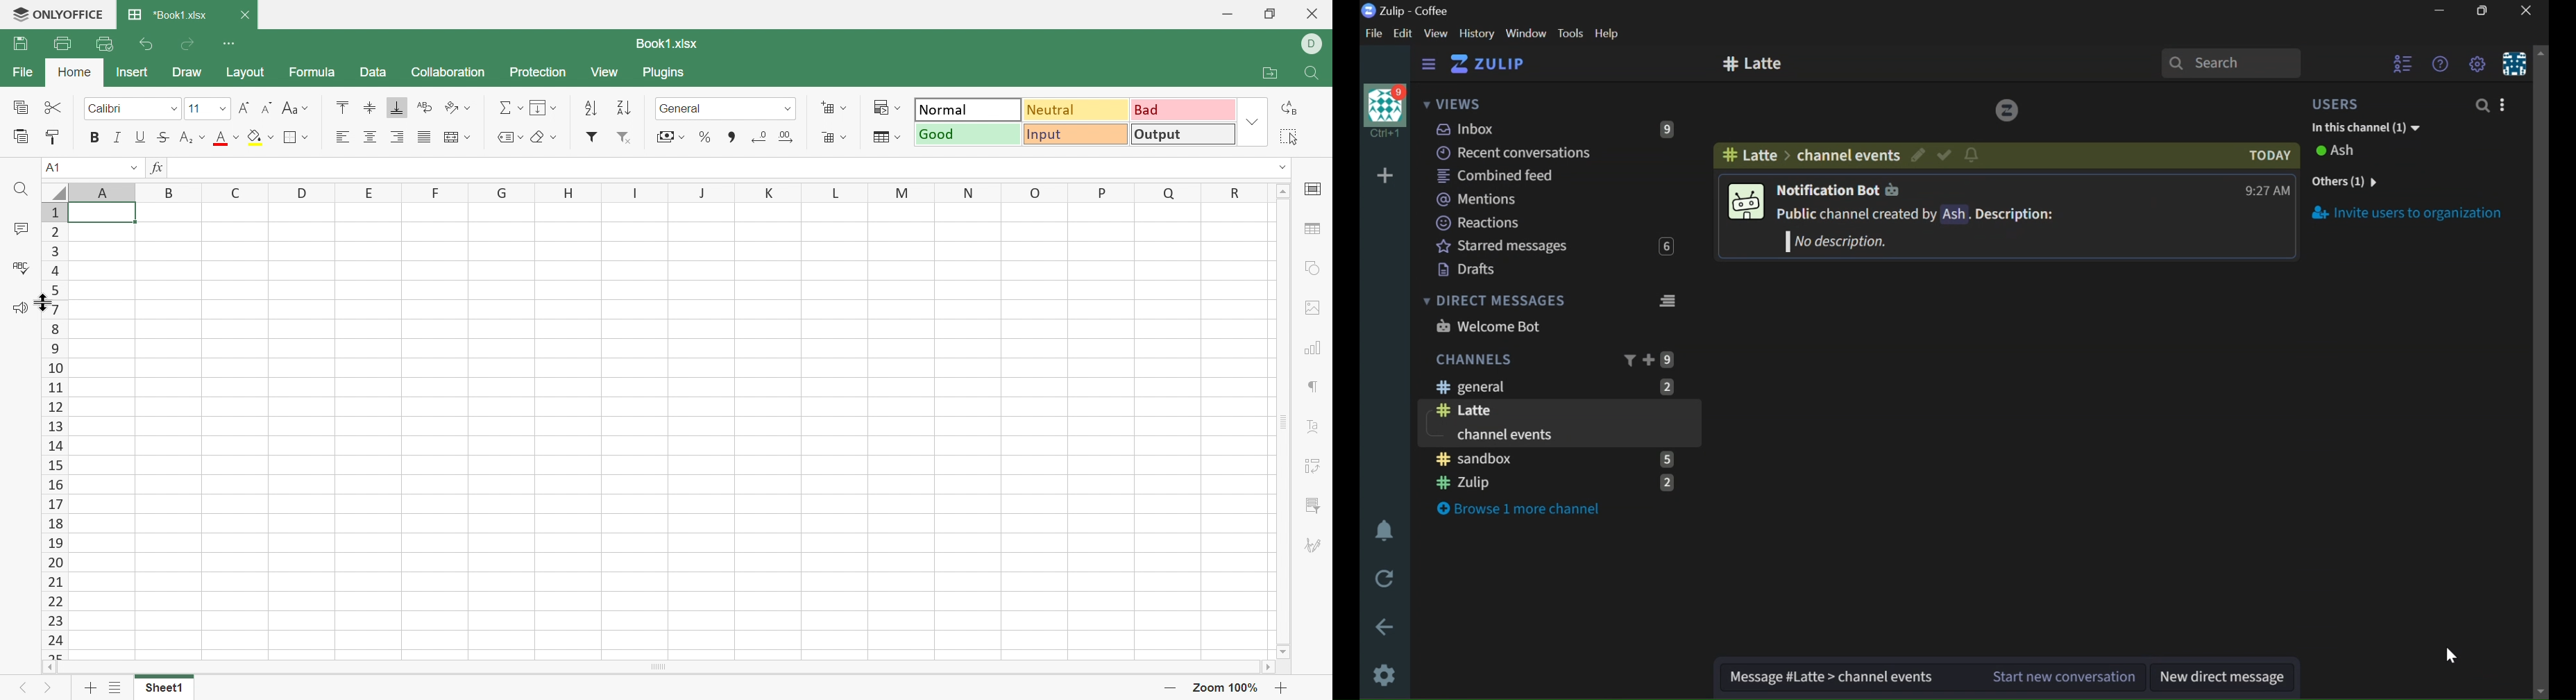 The height and width of the screenshot is (700, 2576). What do you see at coordinates (343, 107) in the screenshot?
I see `Align Top` at bounding box center [343, 107].